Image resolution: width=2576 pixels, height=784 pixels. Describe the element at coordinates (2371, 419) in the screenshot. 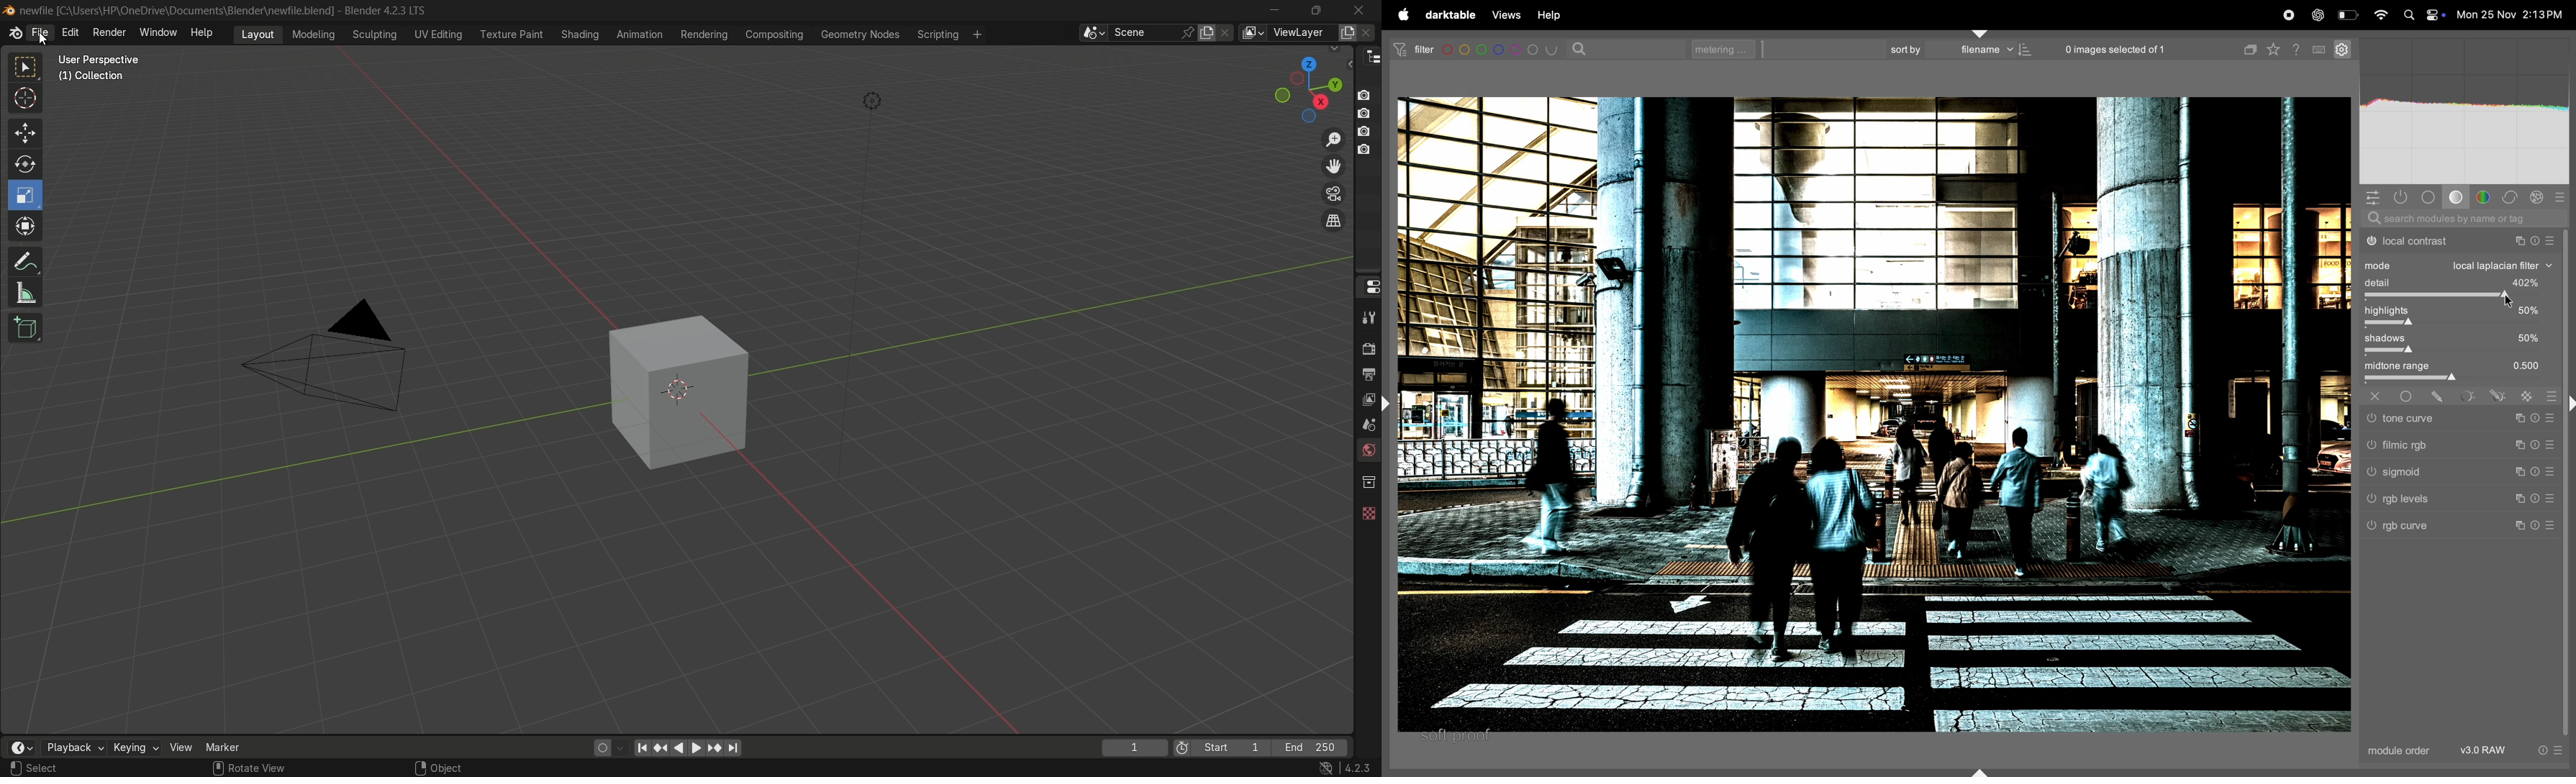

I see `tone curve switched off` at that location.